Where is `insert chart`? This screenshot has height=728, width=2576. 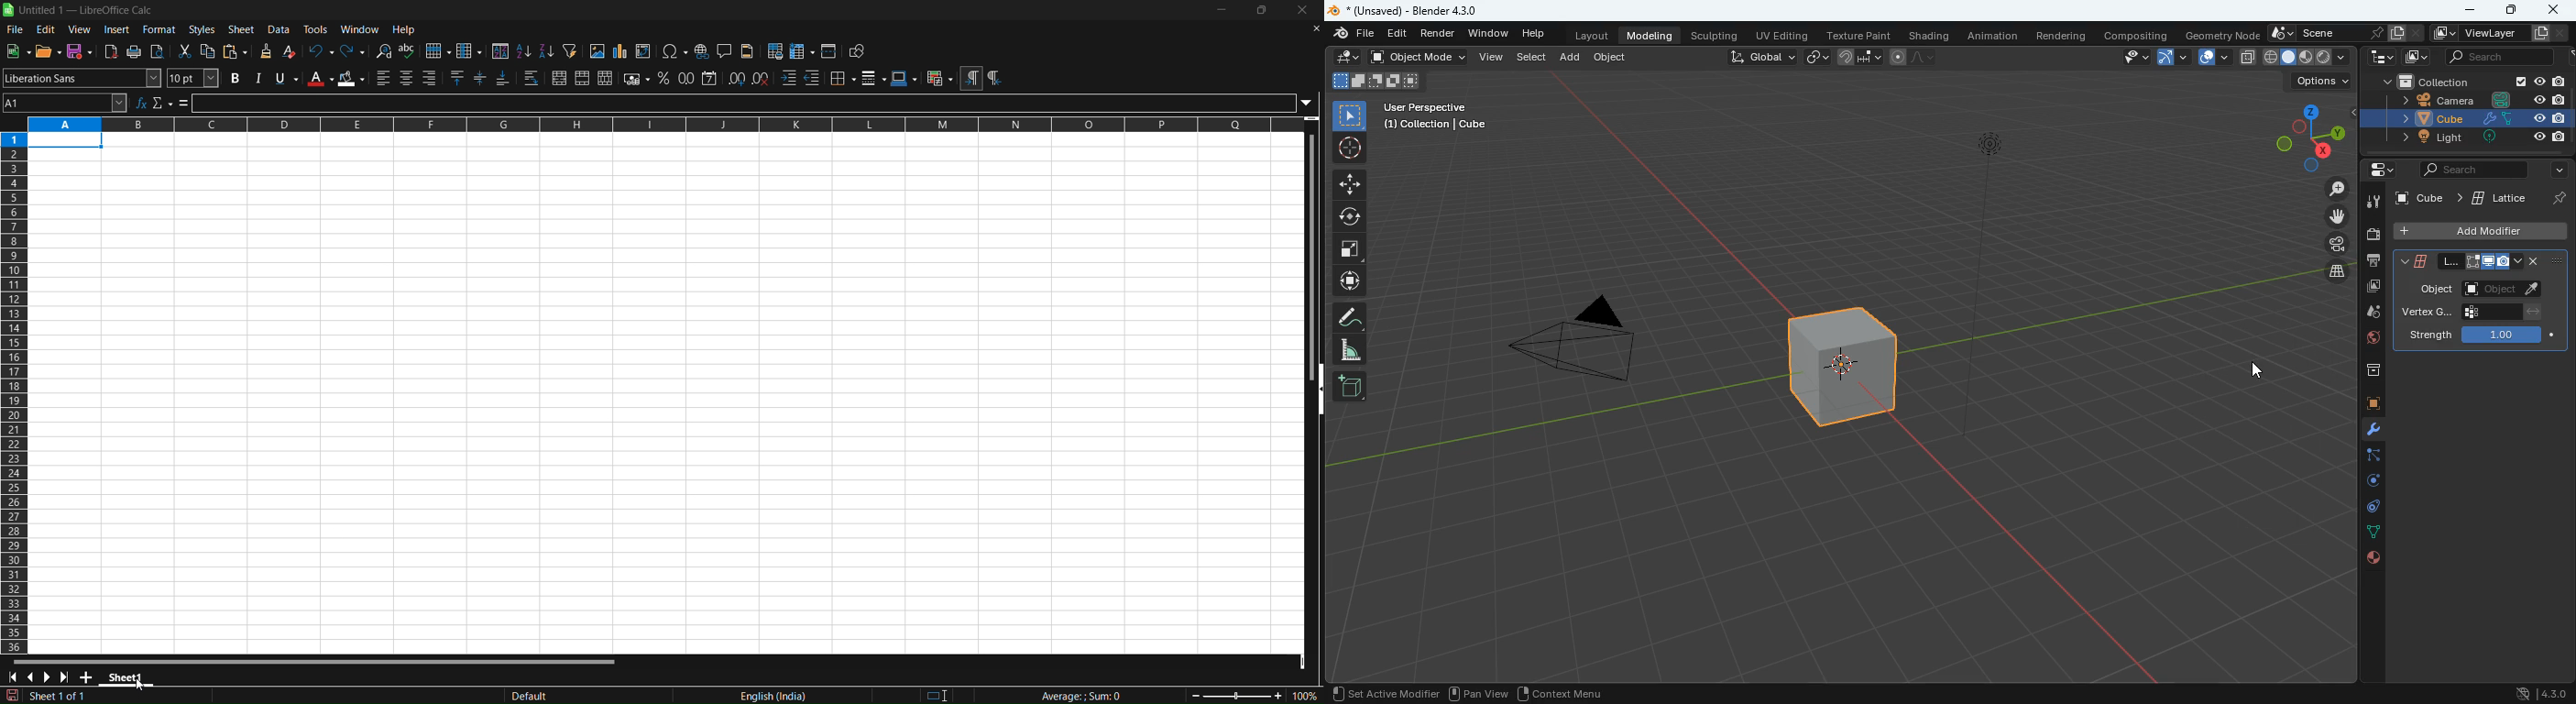
insert chart is located at coordinates (619, 52).